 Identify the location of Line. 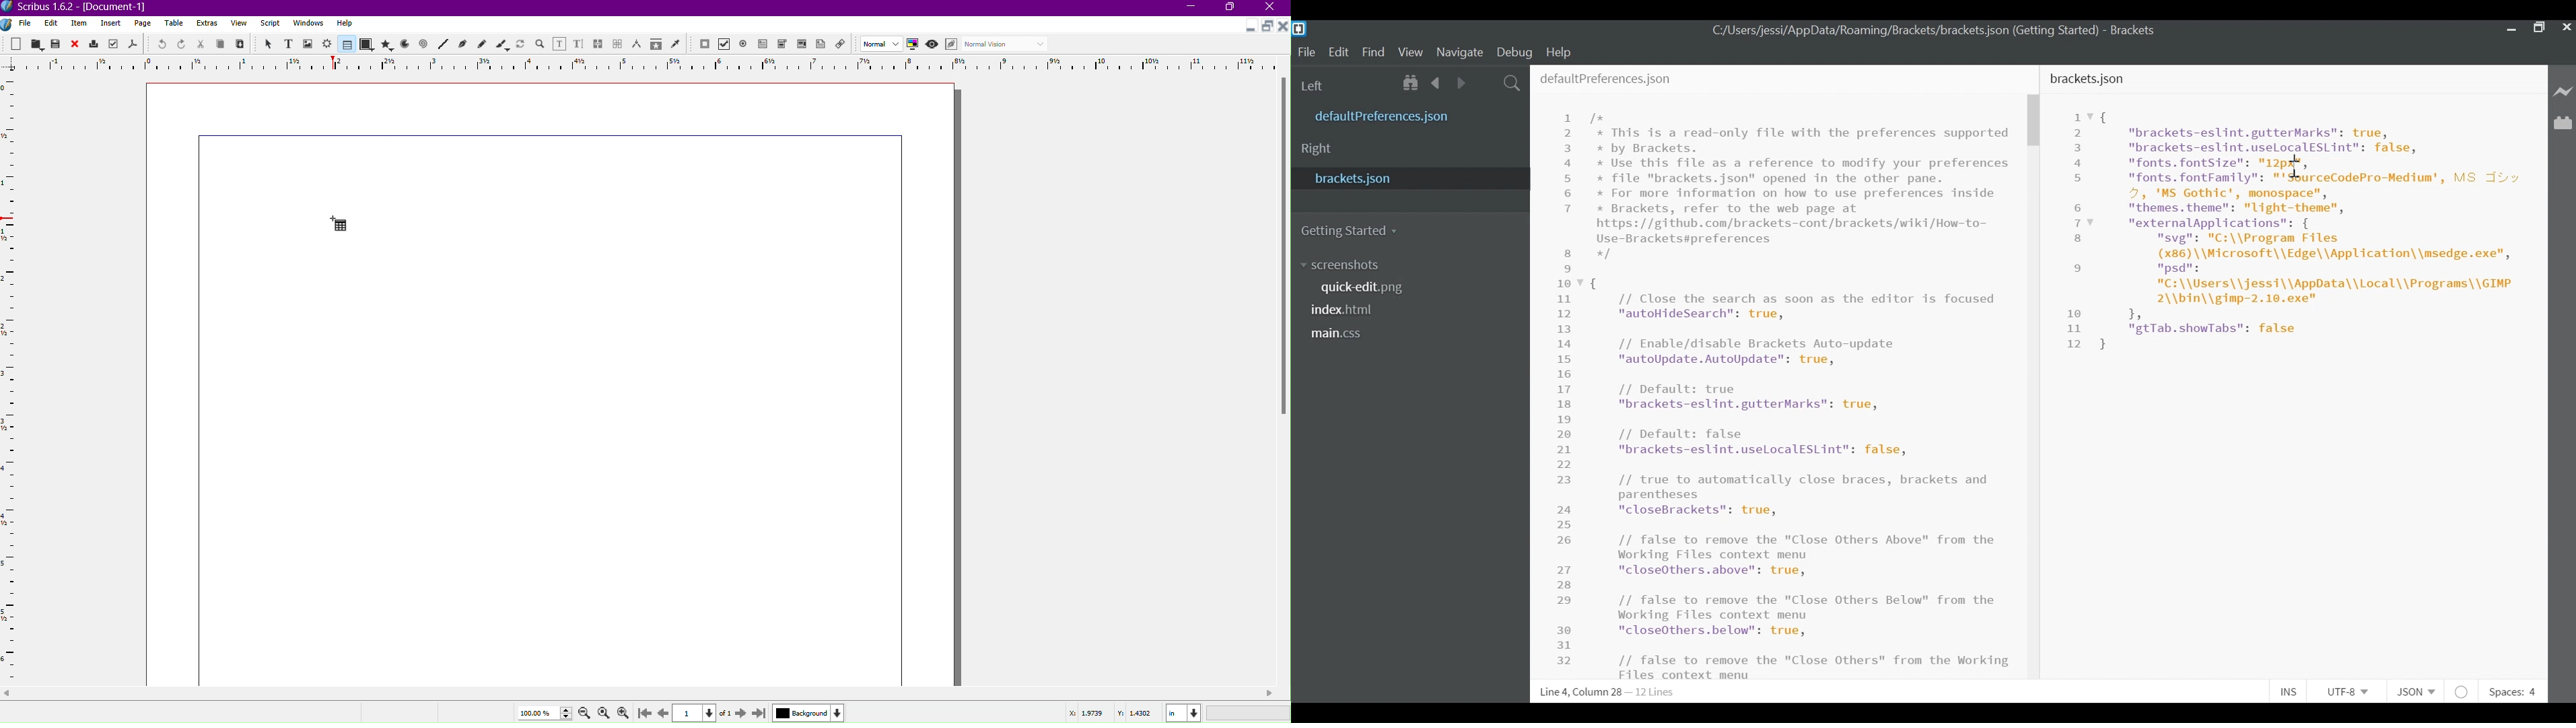
(442, 44).